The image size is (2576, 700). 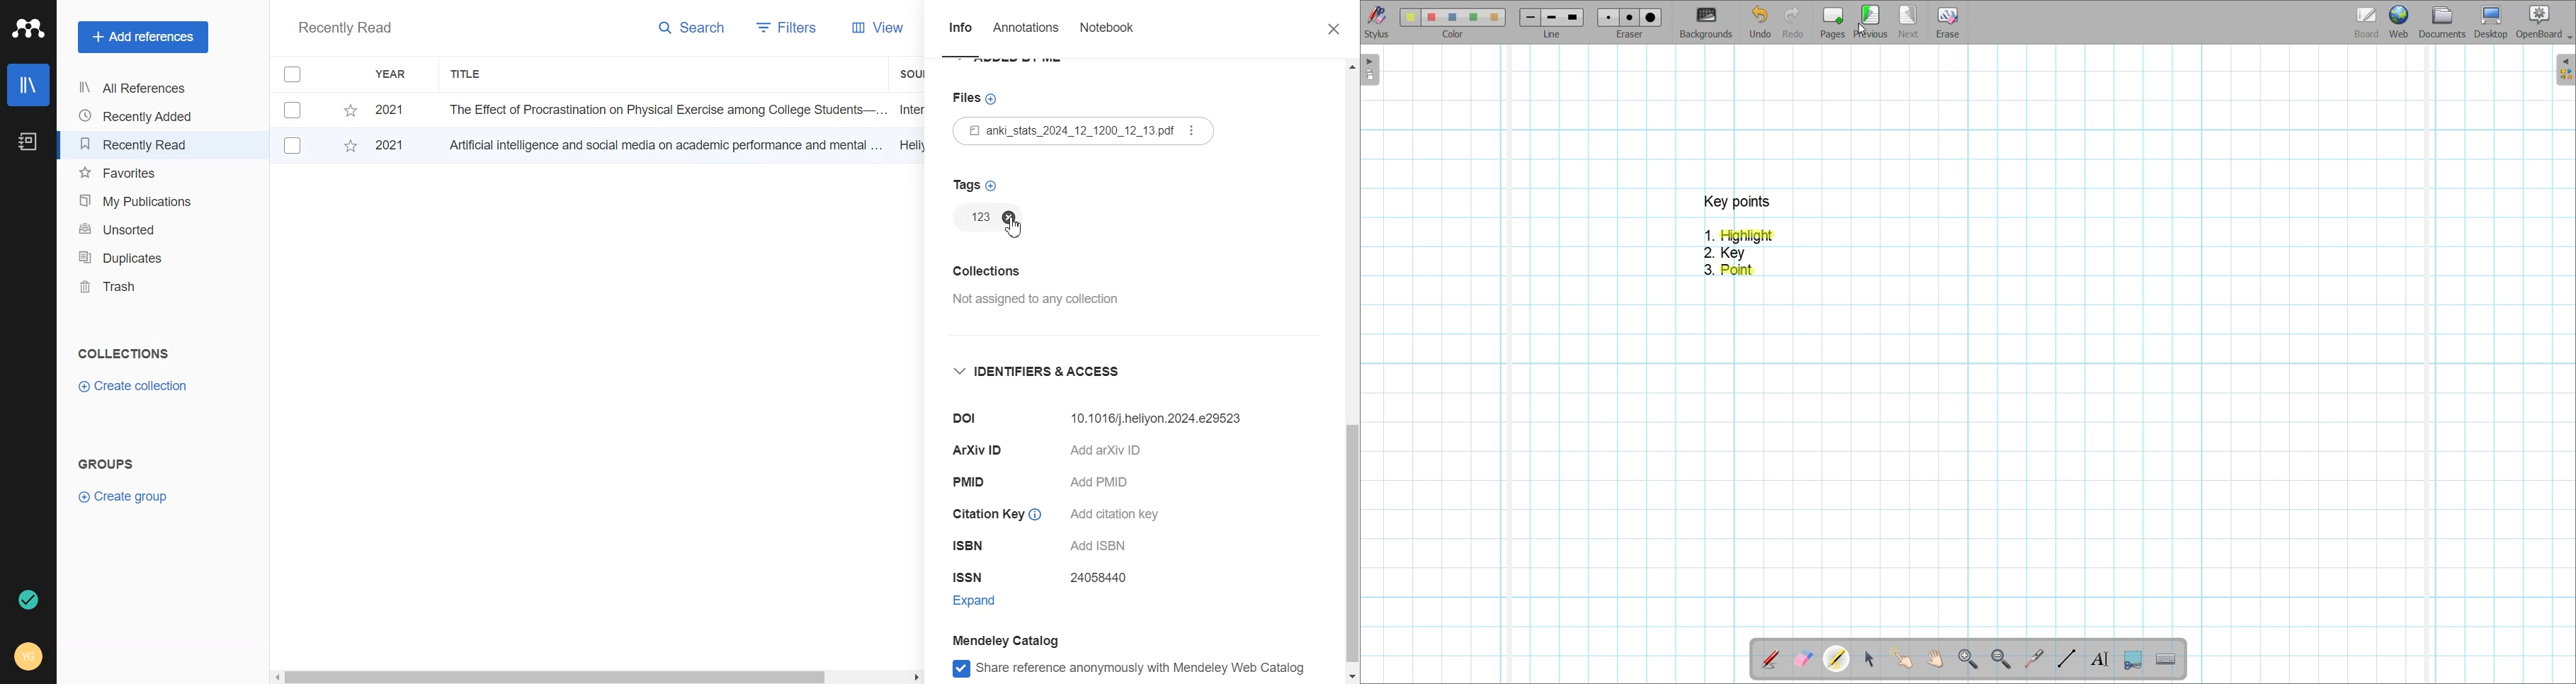 I want to click on Favourites, so click(x=140, y=173).